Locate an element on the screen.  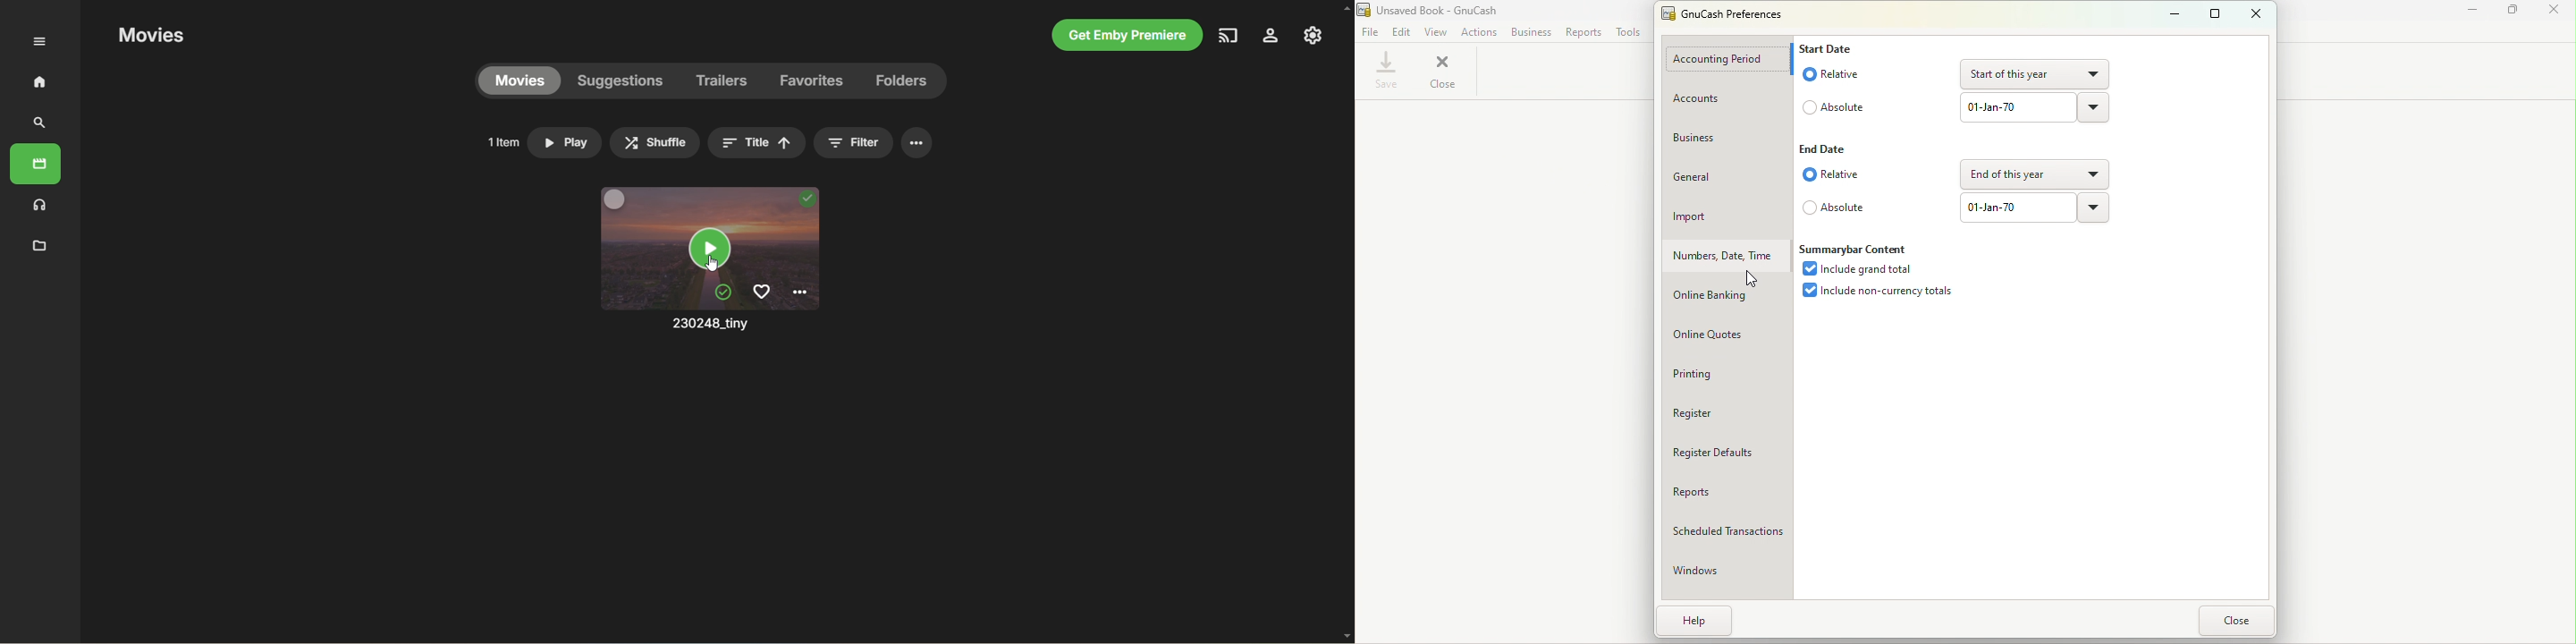
Reports is located at coordinates (1585, 33).